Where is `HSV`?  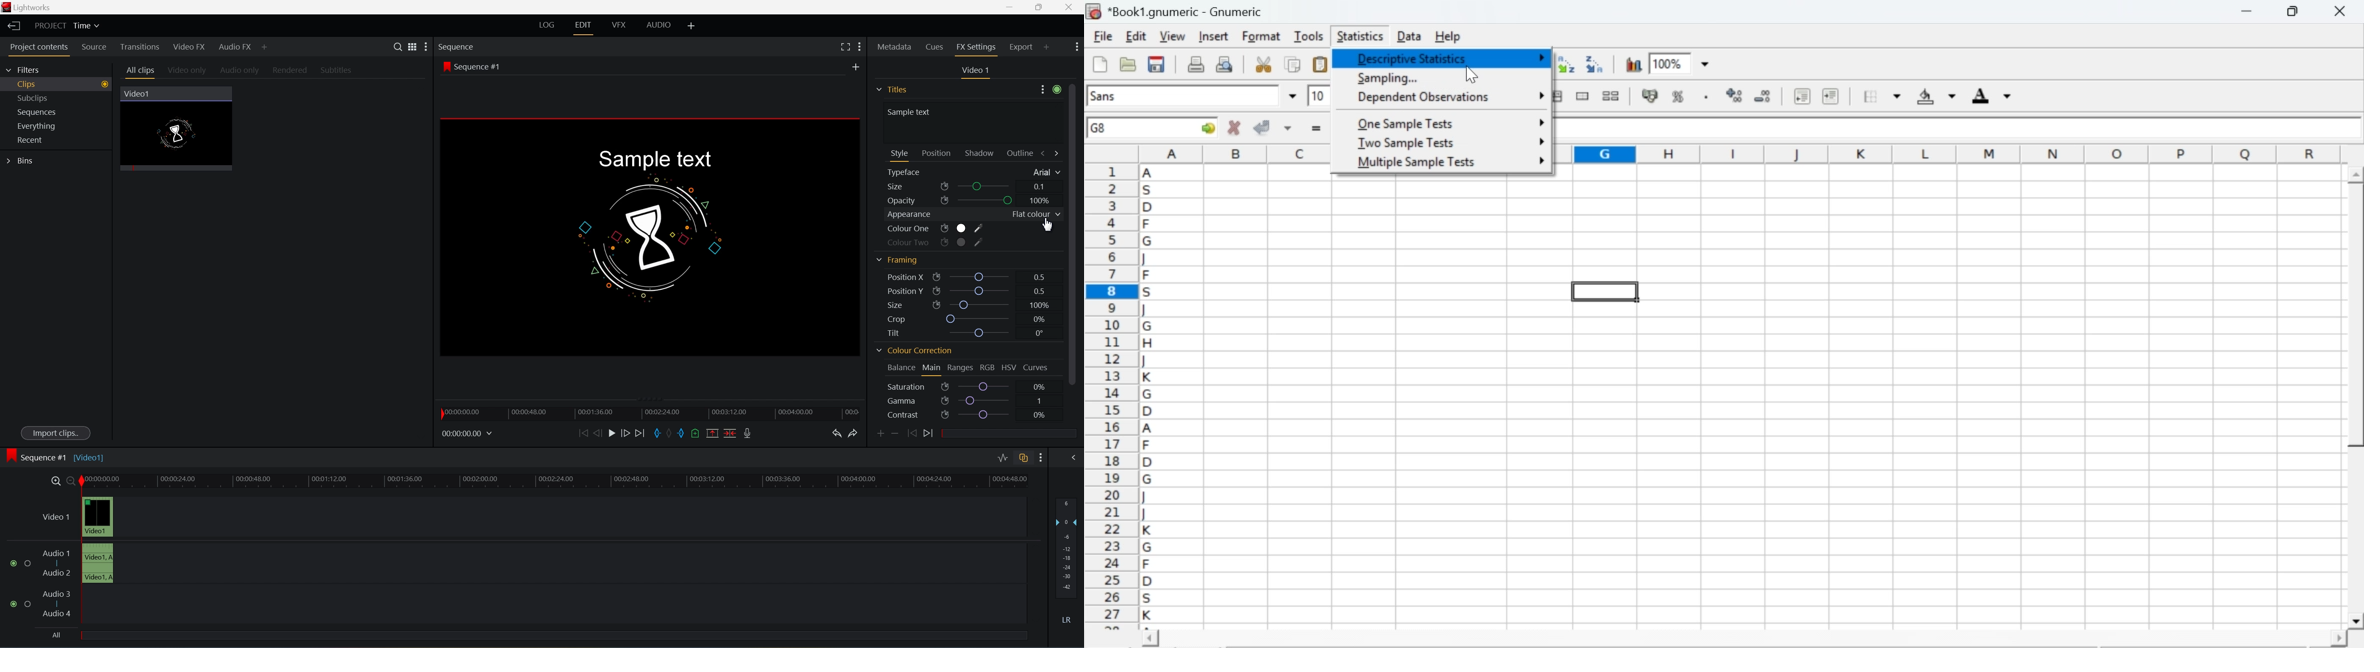 HSV is located at coordinates (1008, 368).